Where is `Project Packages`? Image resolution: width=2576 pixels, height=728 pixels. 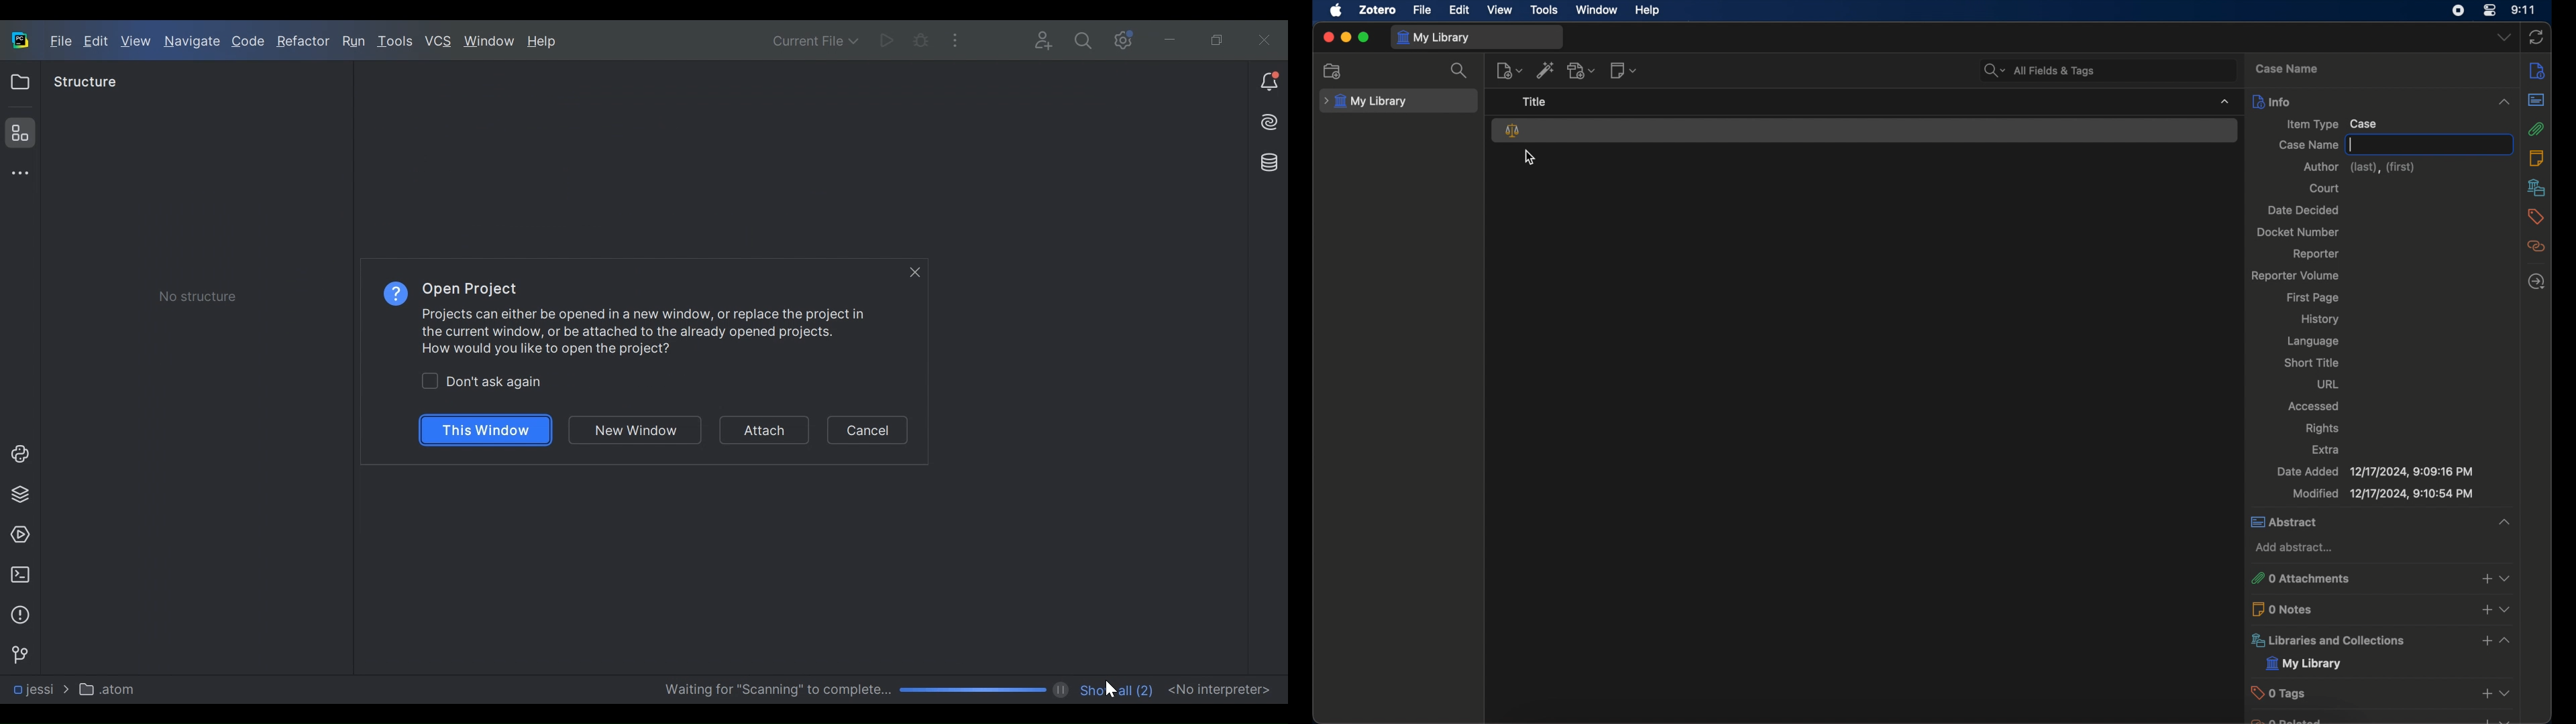 Project Packages is located at coordinates (17, 495).